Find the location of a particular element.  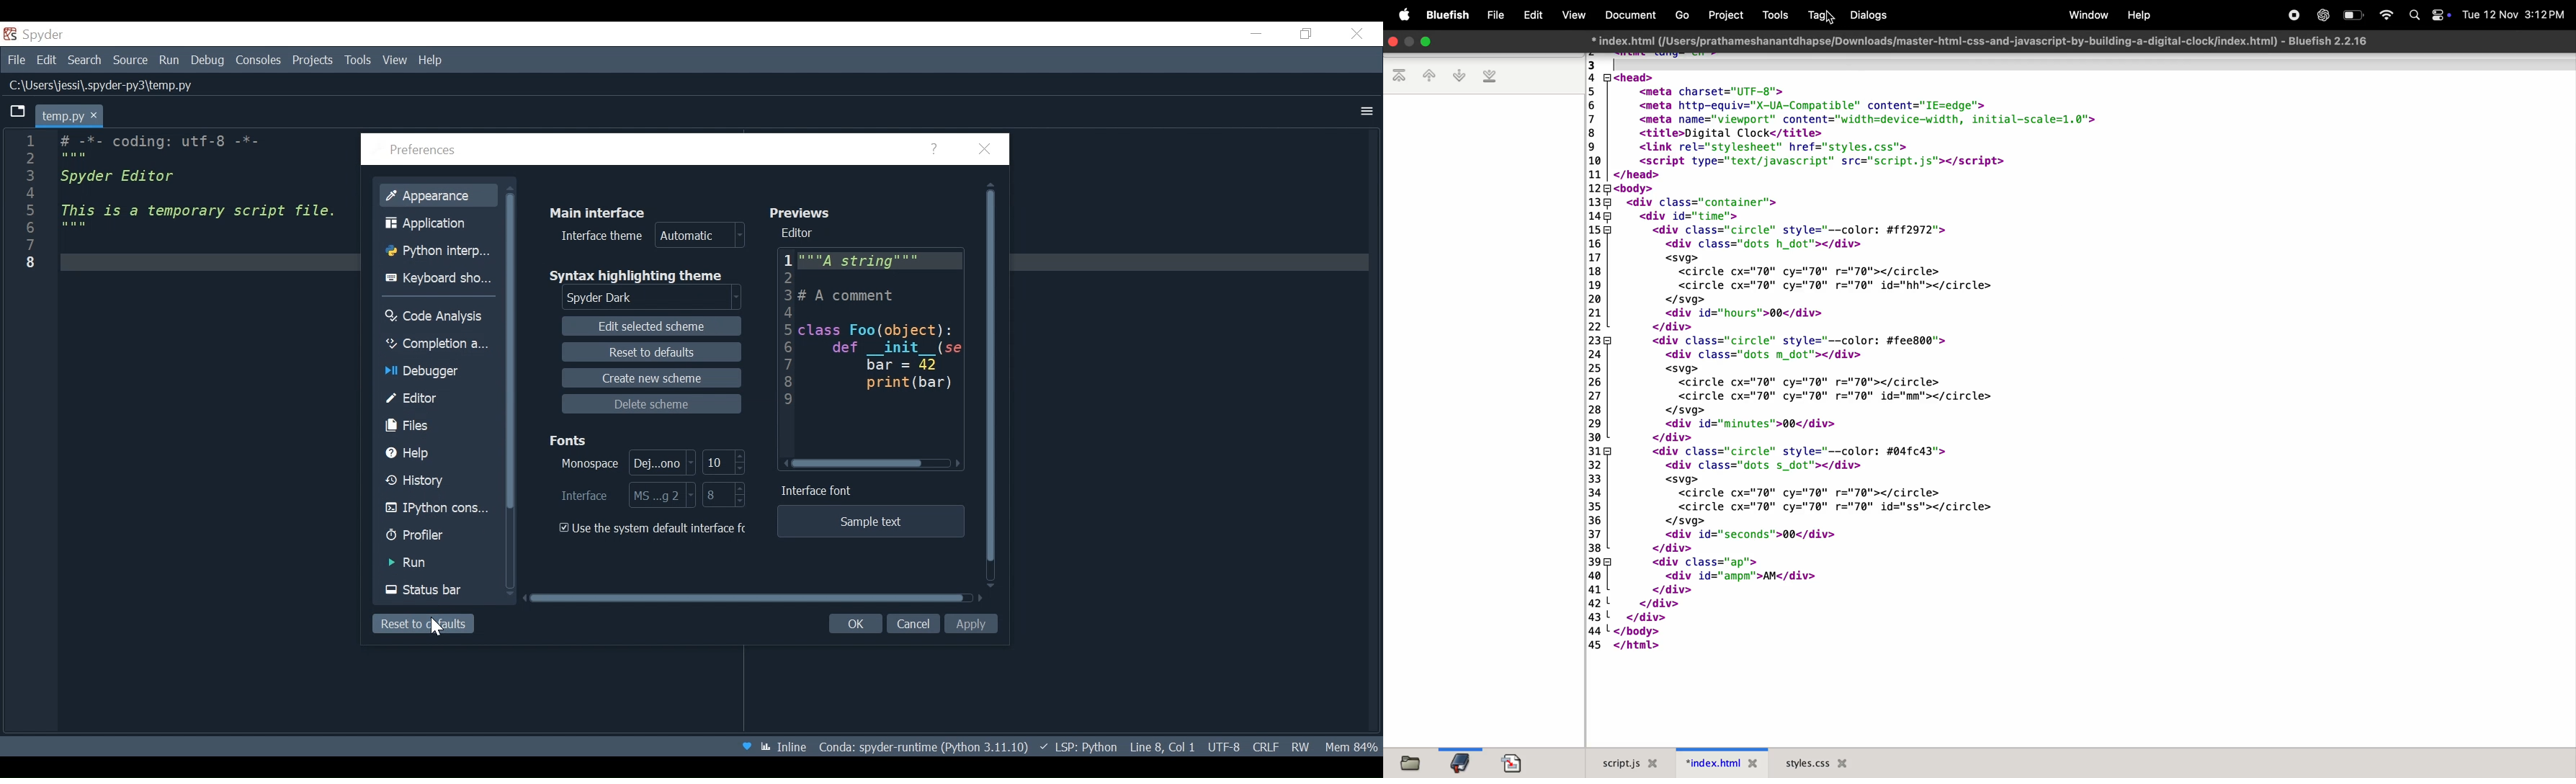

Language is located at coordinates (1077, 746).